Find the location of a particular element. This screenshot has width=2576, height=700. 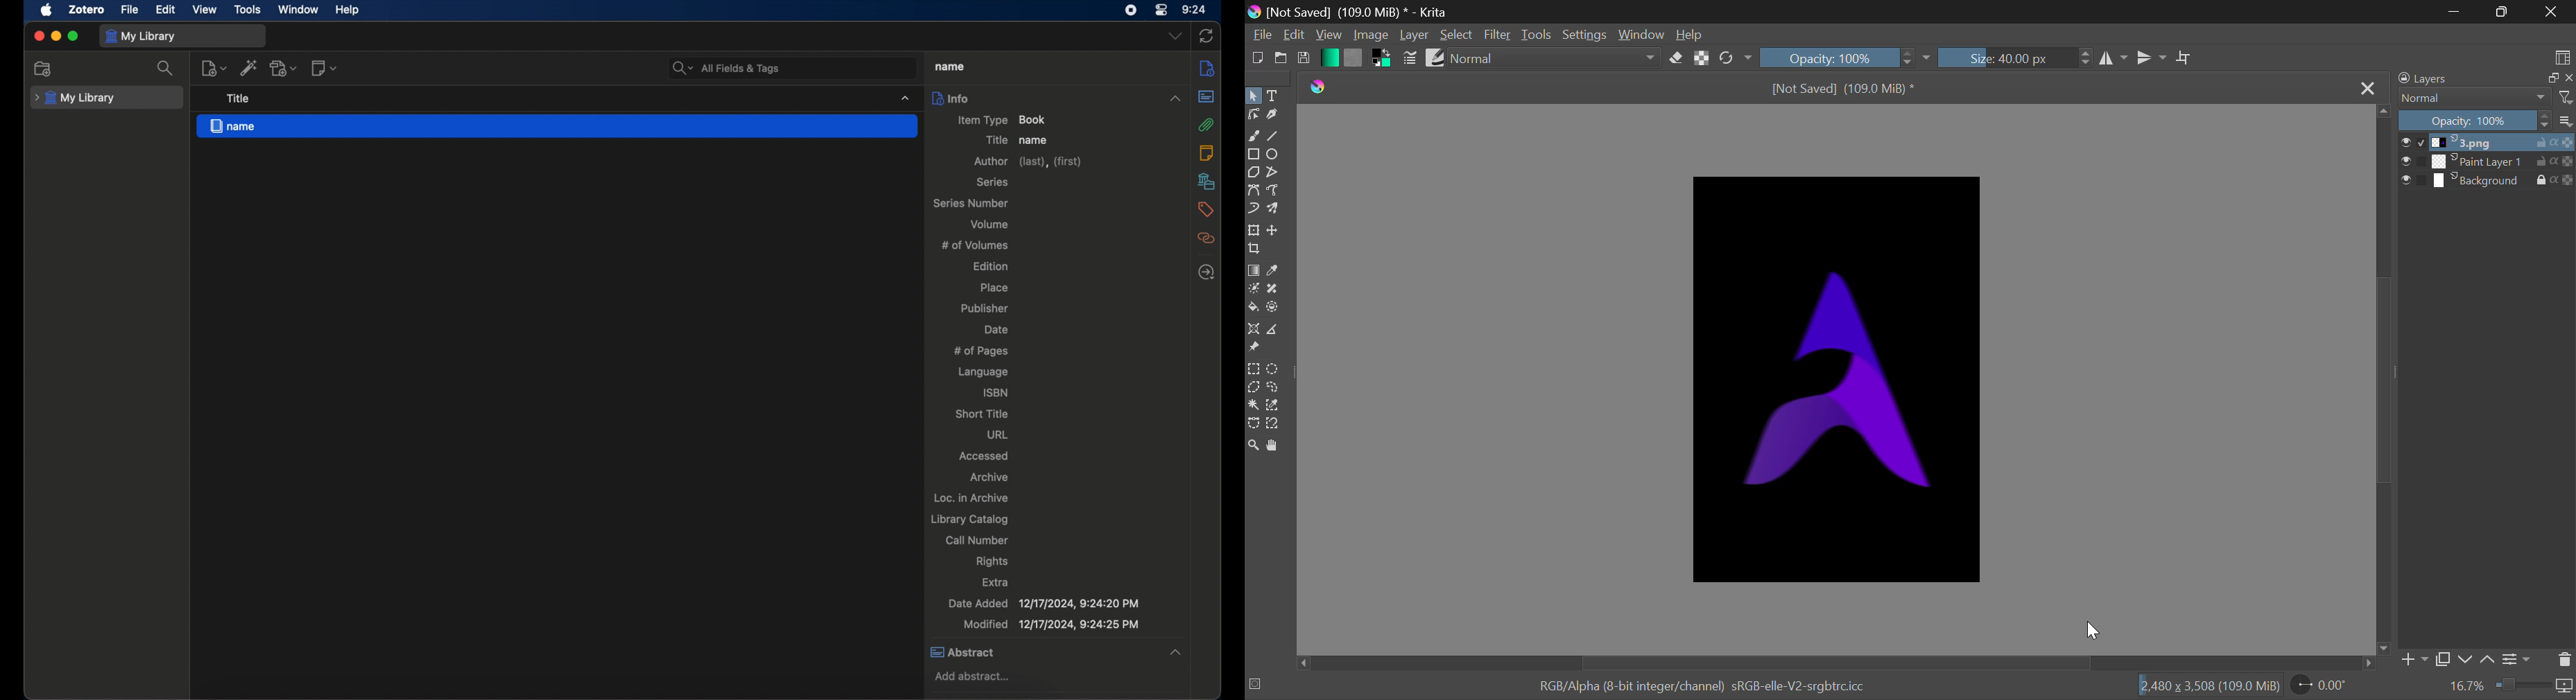

Layer is located at coordinates (1415, 35).